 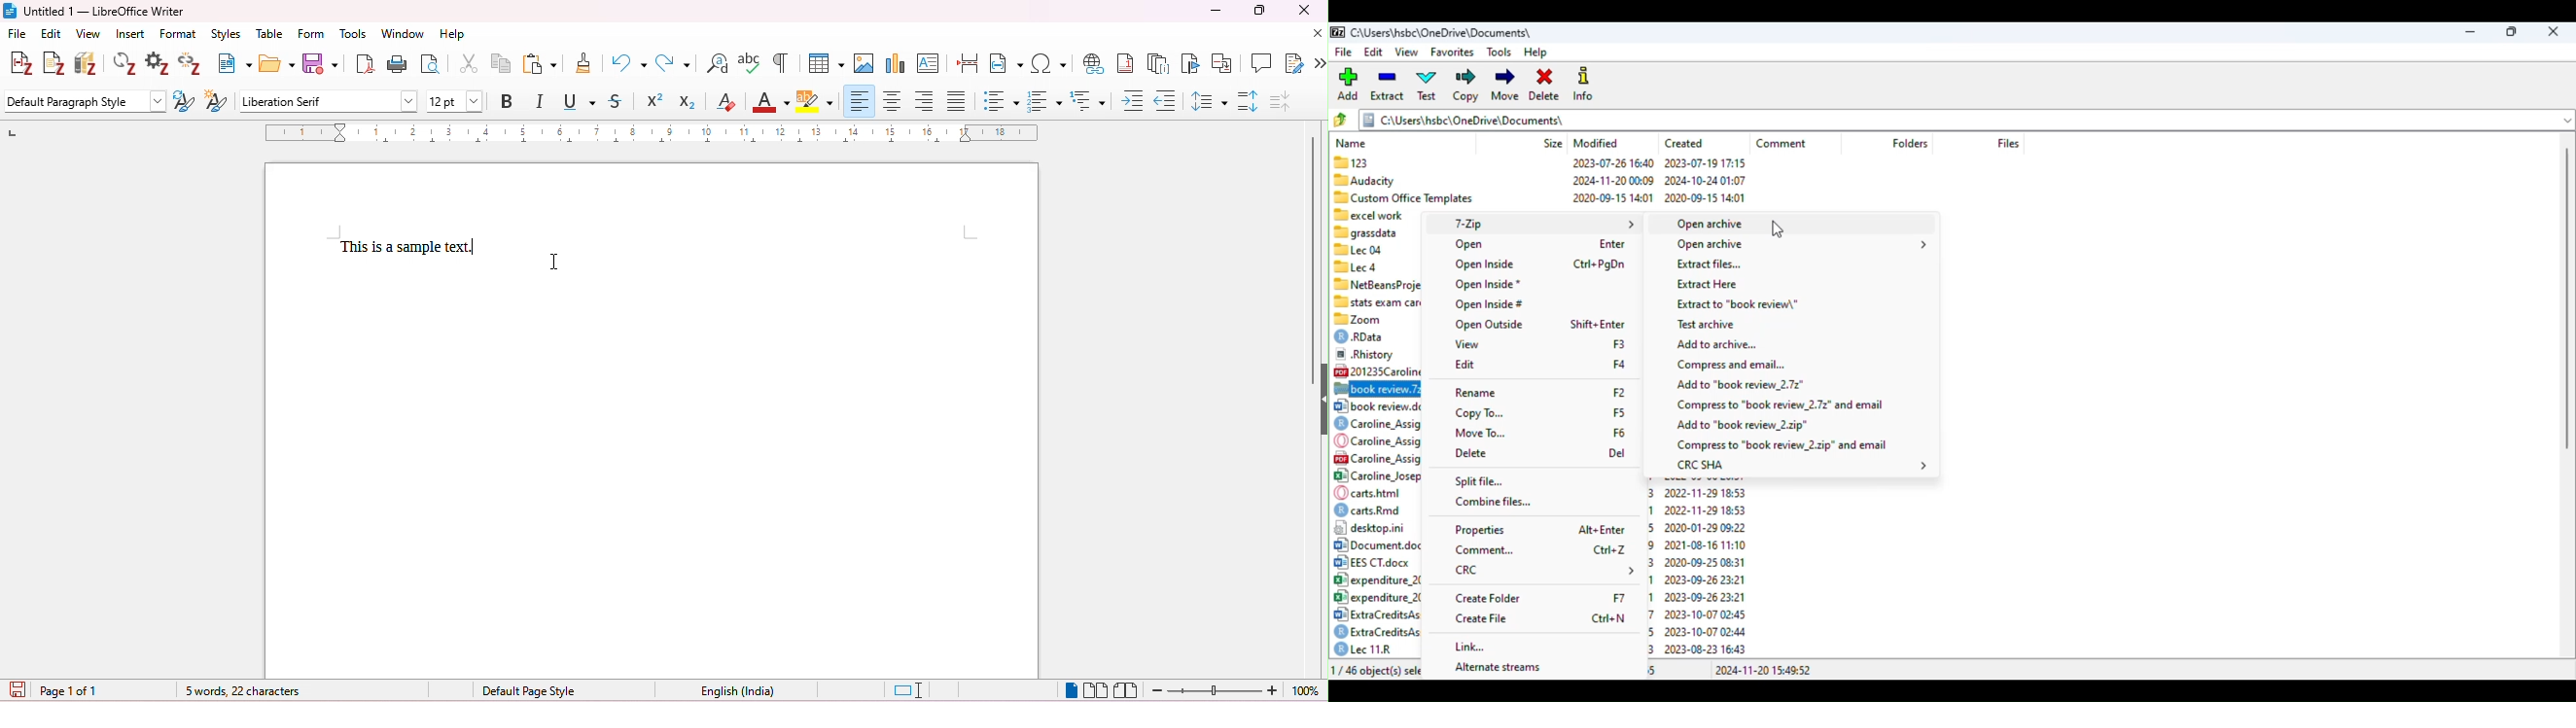 I want to click on new style, so click(x=218, y=102).